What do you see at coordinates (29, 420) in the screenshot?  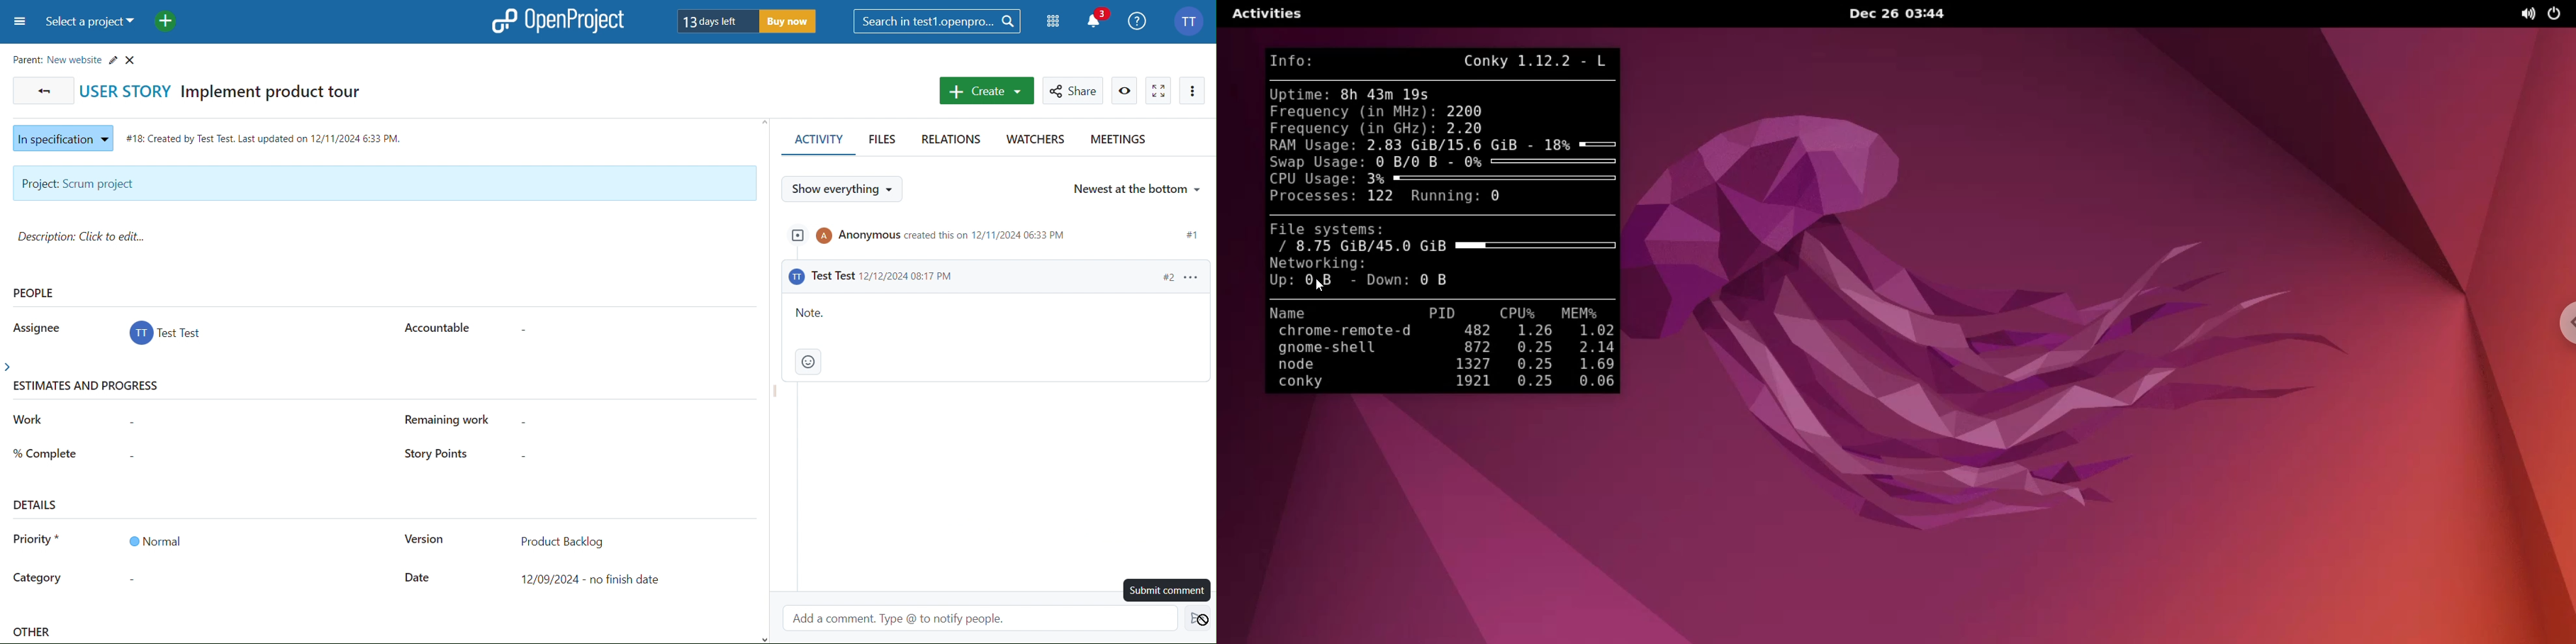 I see `Work` at bounding box center [29, 420].